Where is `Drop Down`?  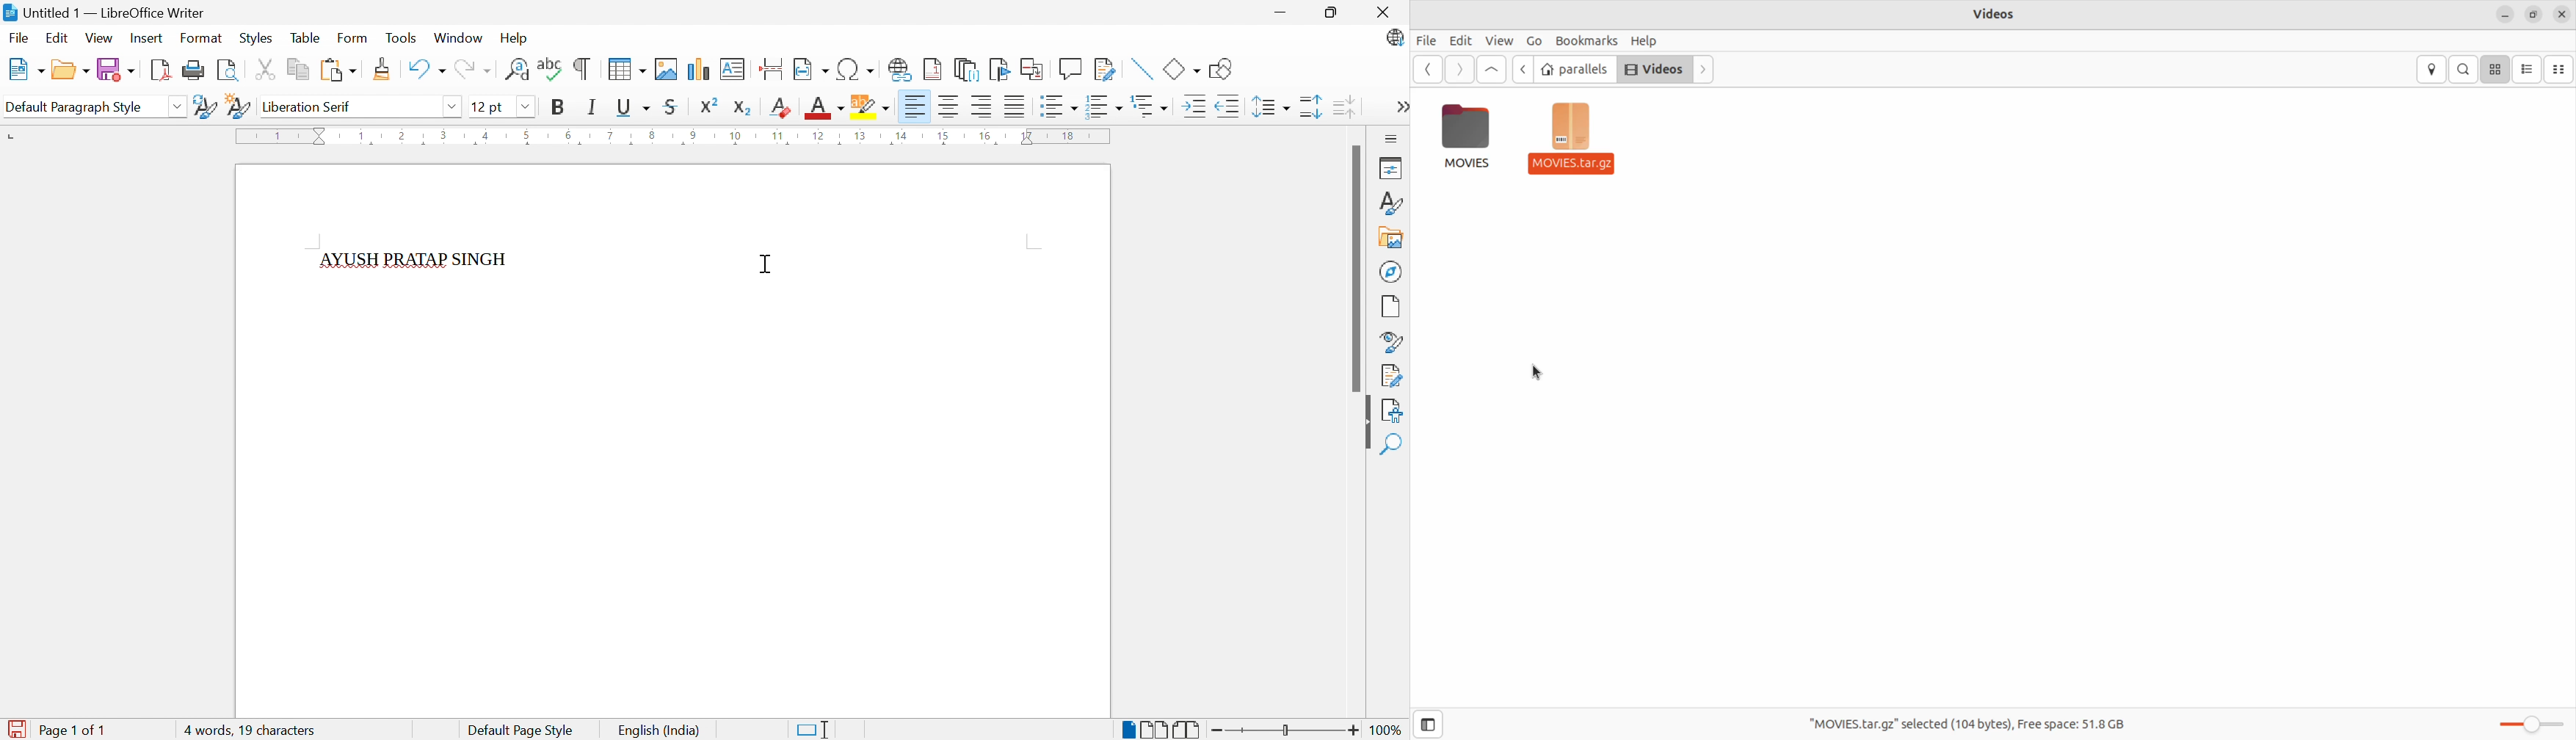 Drop Down is located at coordinates (452, 107).